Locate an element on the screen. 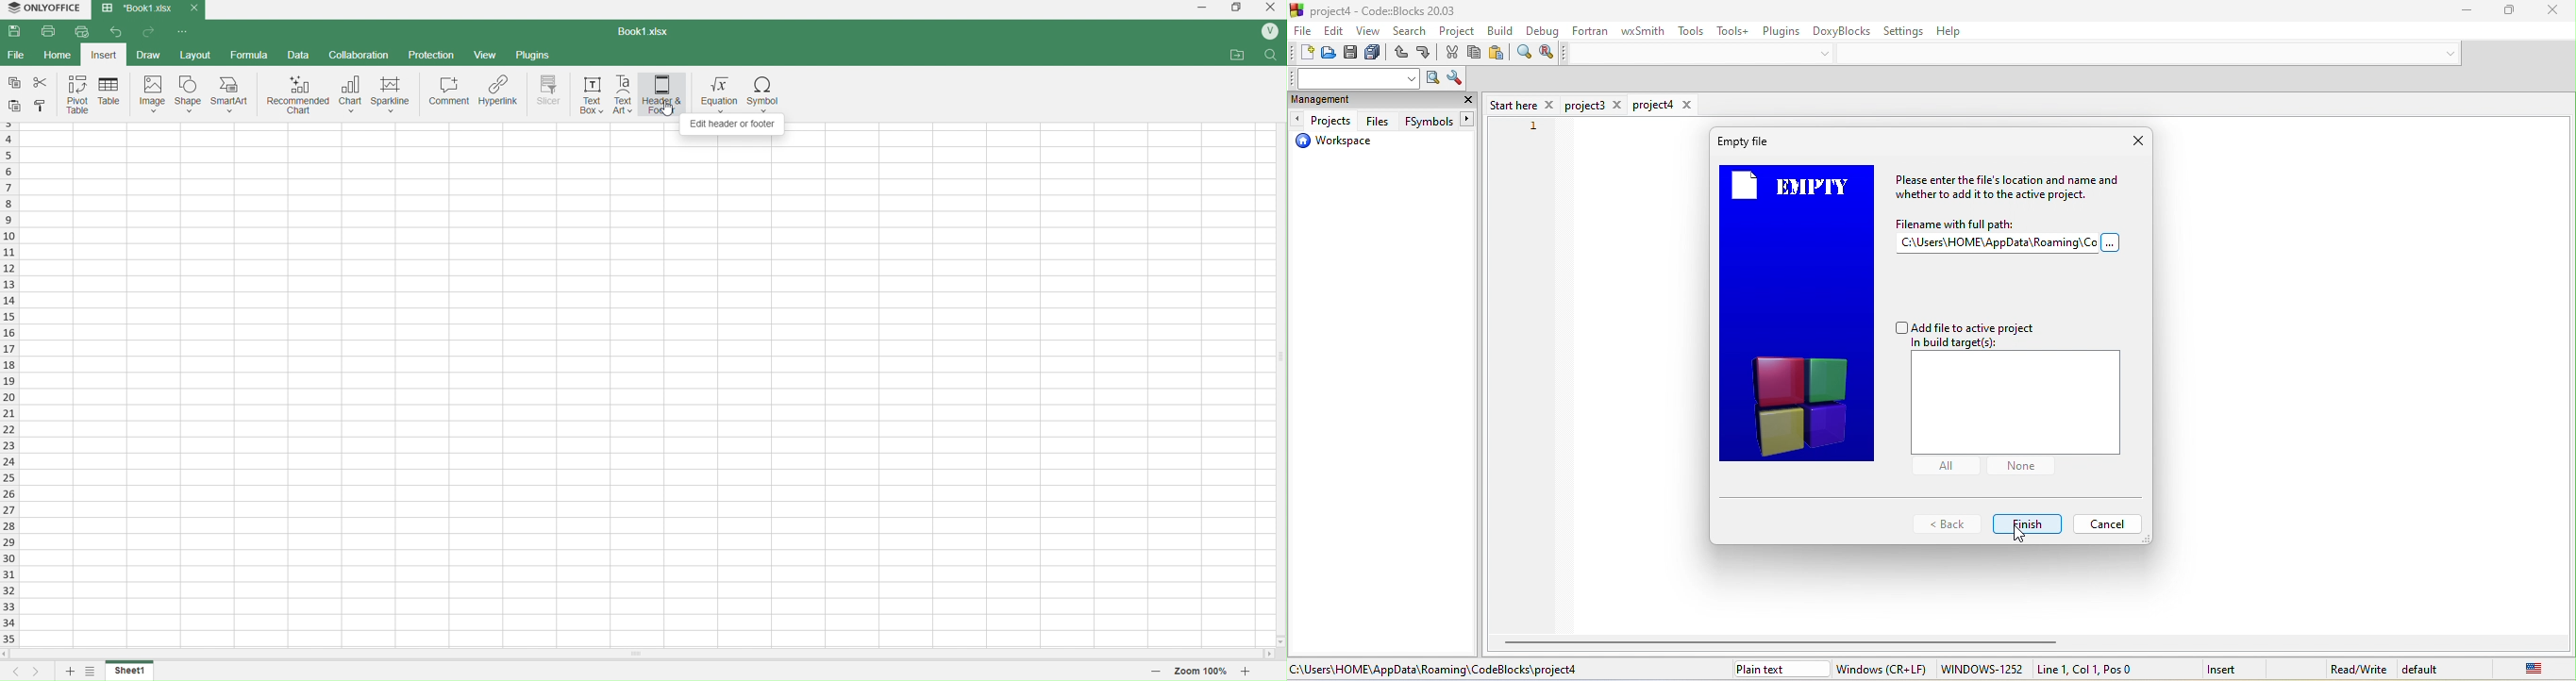  copy is located at coordinates (1476, 54).